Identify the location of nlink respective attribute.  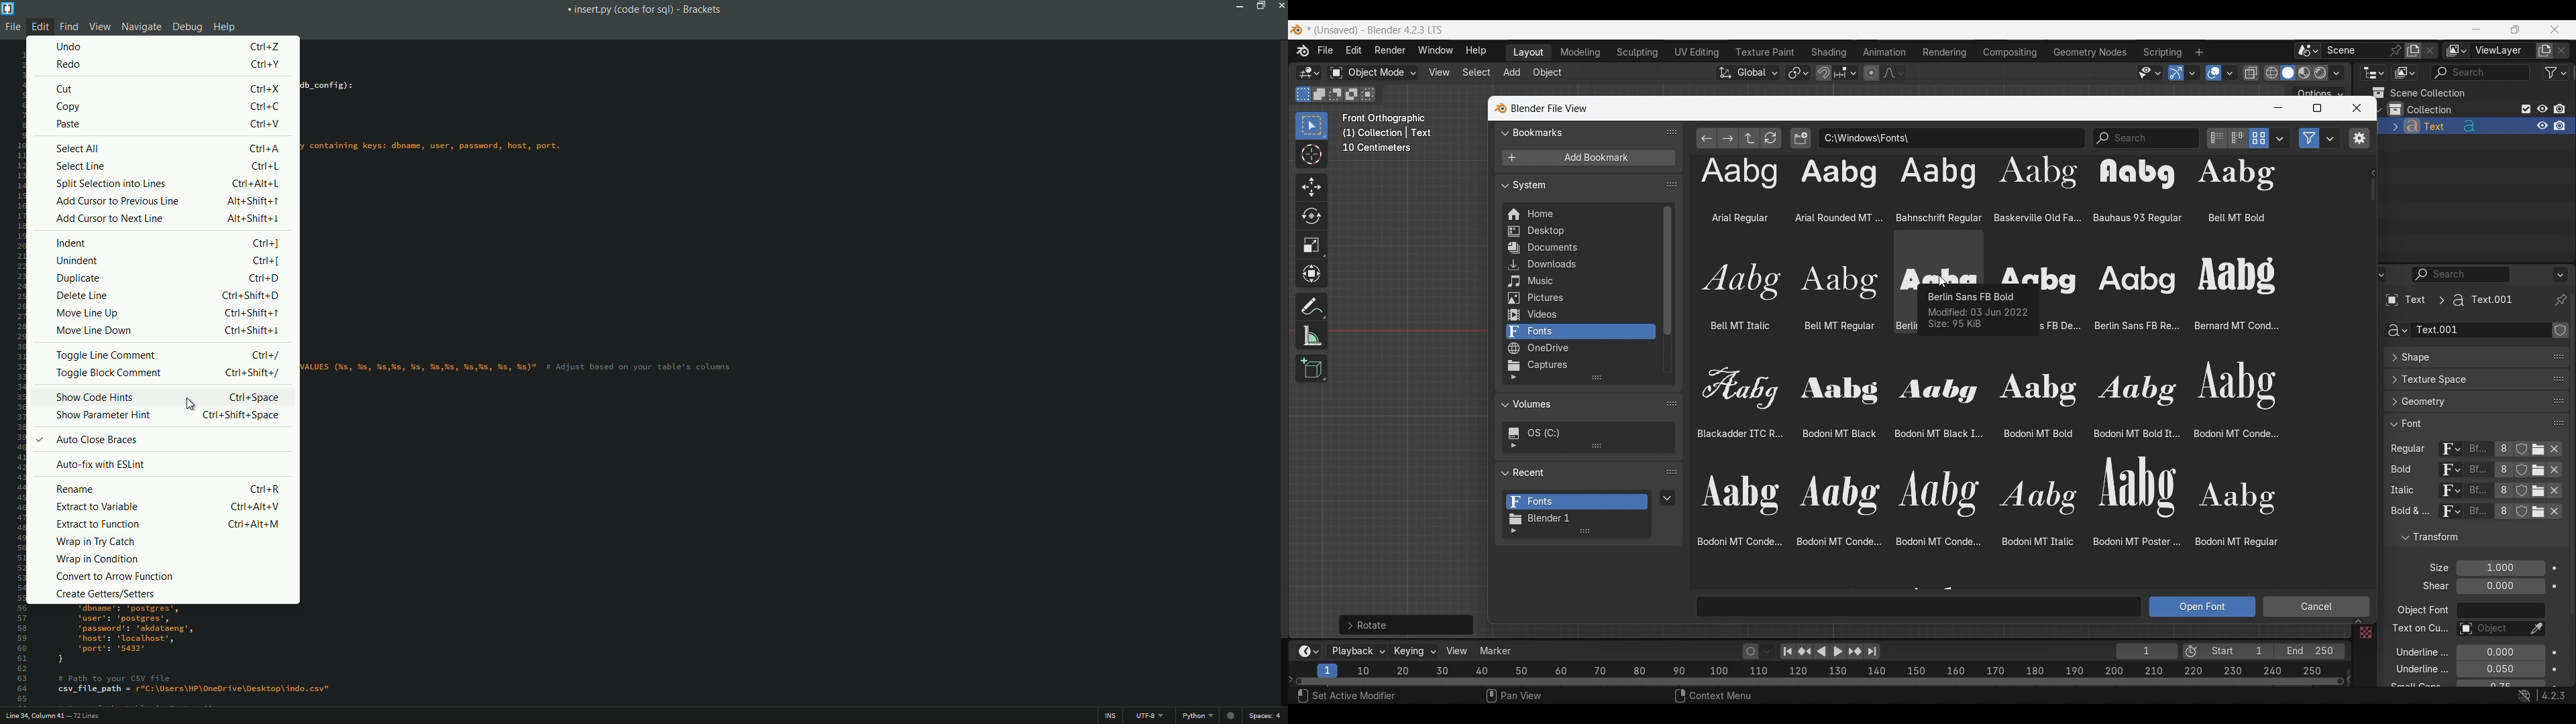
(2532, 491).